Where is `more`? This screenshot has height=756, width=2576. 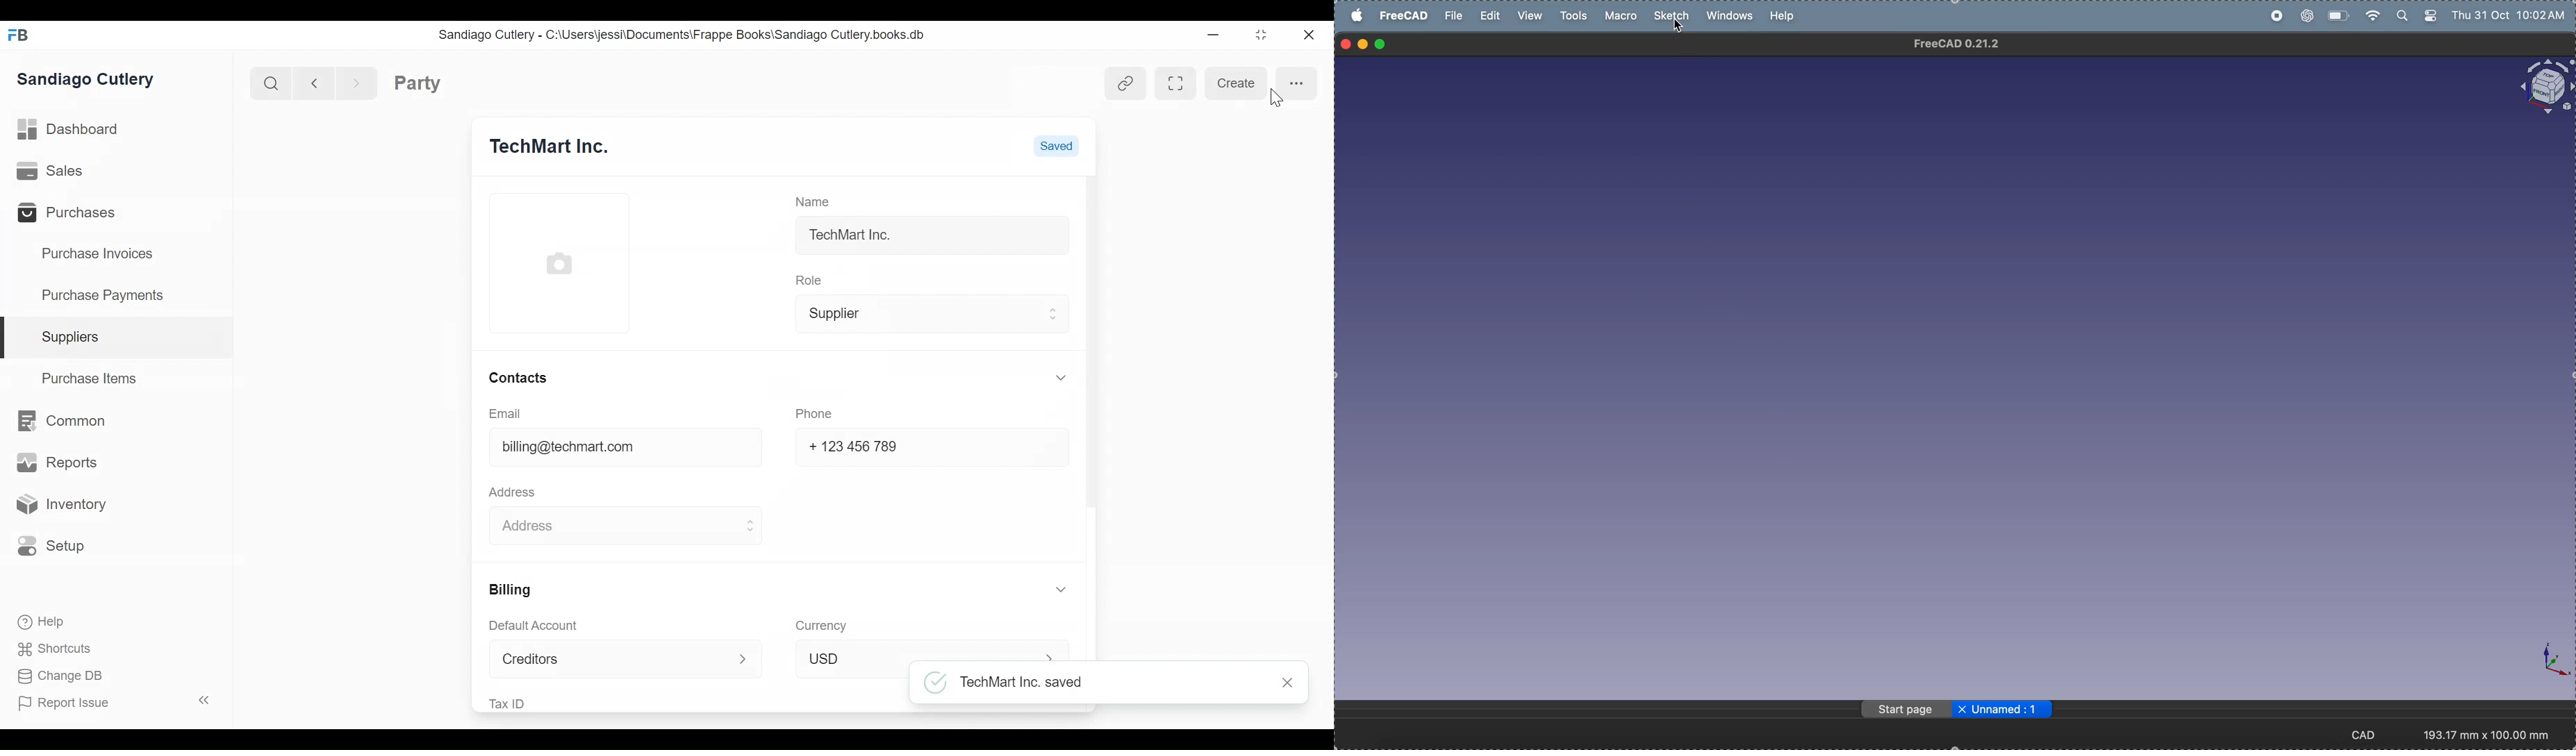
more is located at coordinates (1297, 85).